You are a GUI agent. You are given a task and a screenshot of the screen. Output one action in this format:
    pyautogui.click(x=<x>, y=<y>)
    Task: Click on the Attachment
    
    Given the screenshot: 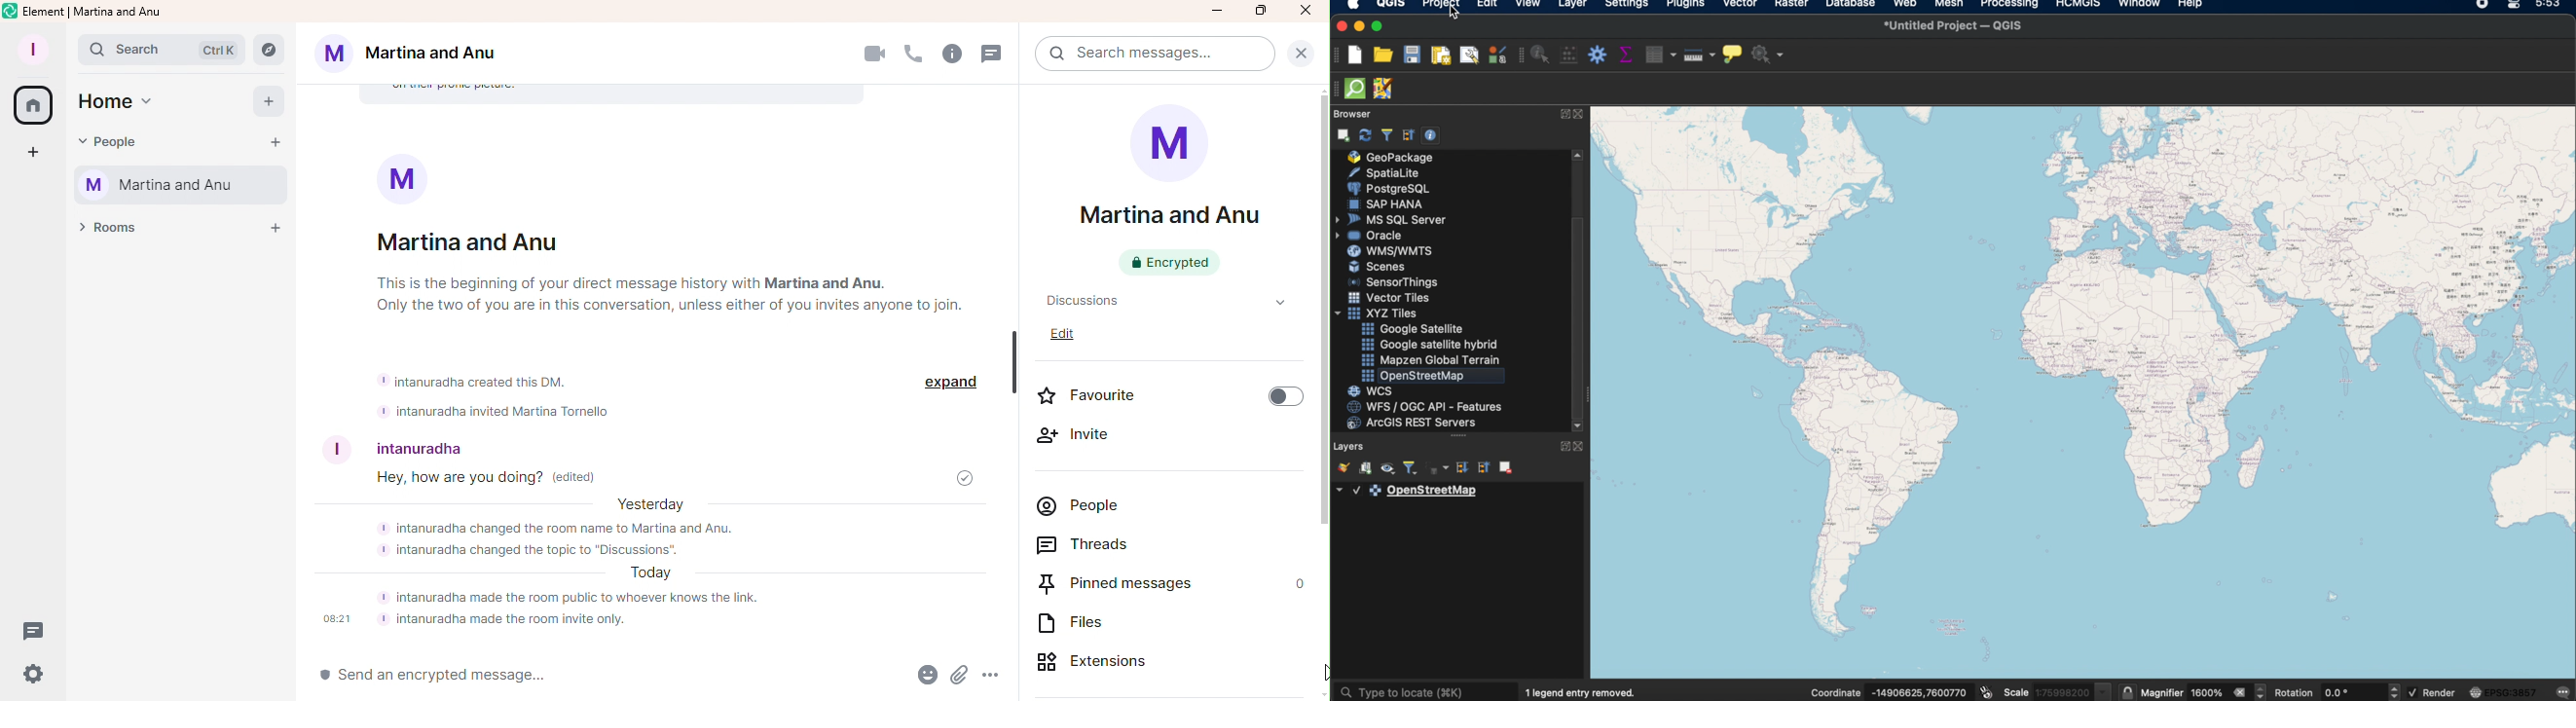 What is the action you would take?
    pyautogui.click(x=962, y=678)
    